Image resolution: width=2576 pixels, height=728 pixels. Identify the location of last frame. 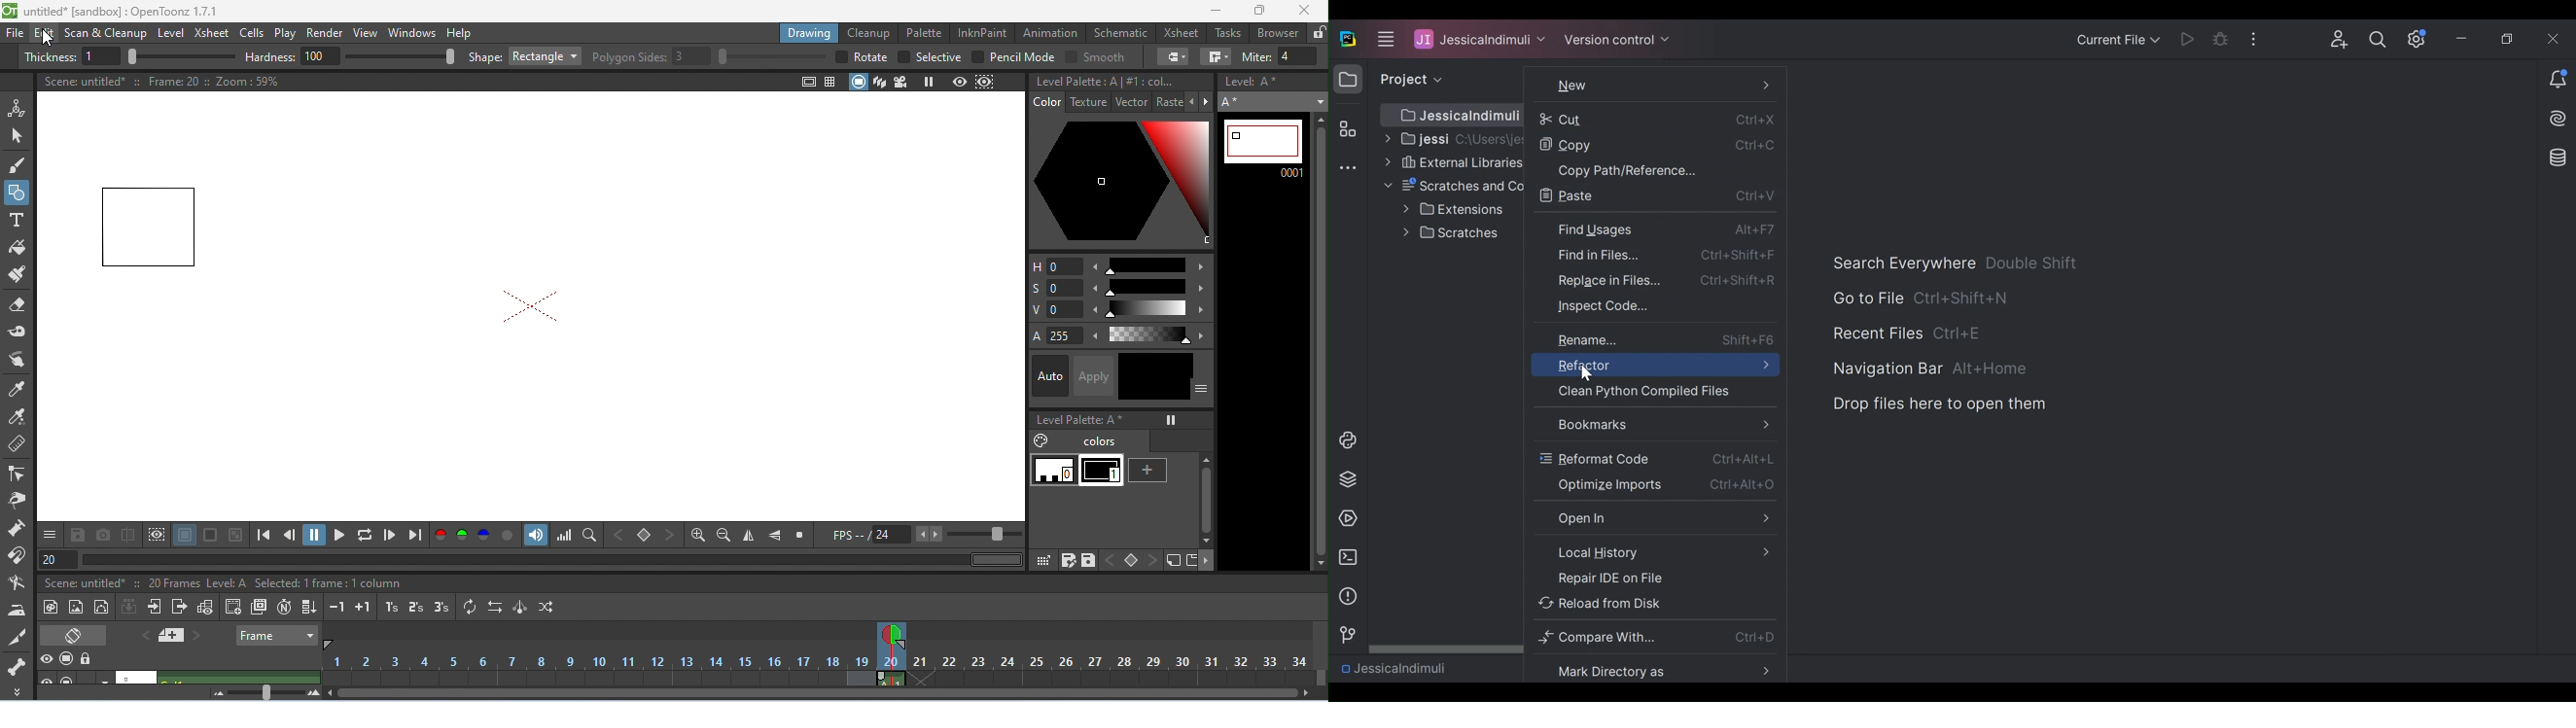
(415, 535).